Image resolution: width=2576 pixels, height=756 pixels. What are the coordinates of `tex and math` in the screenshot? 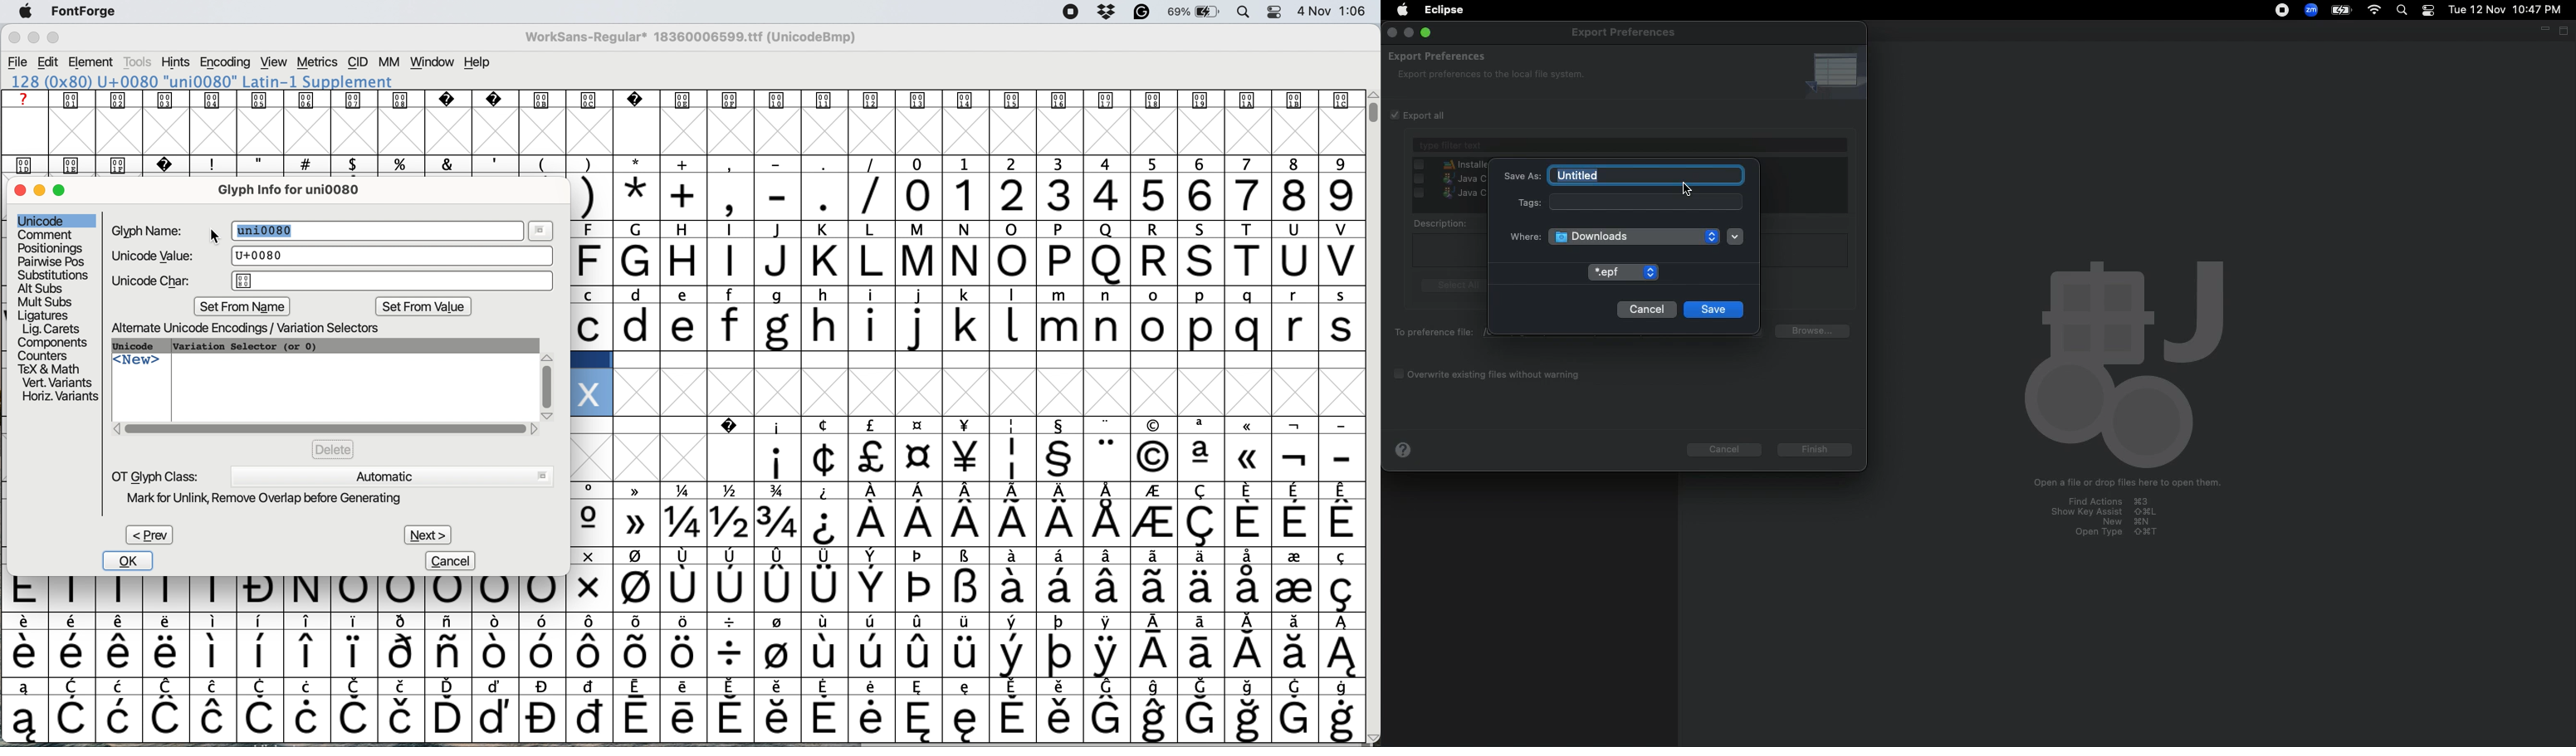 It's located at (48, 368).